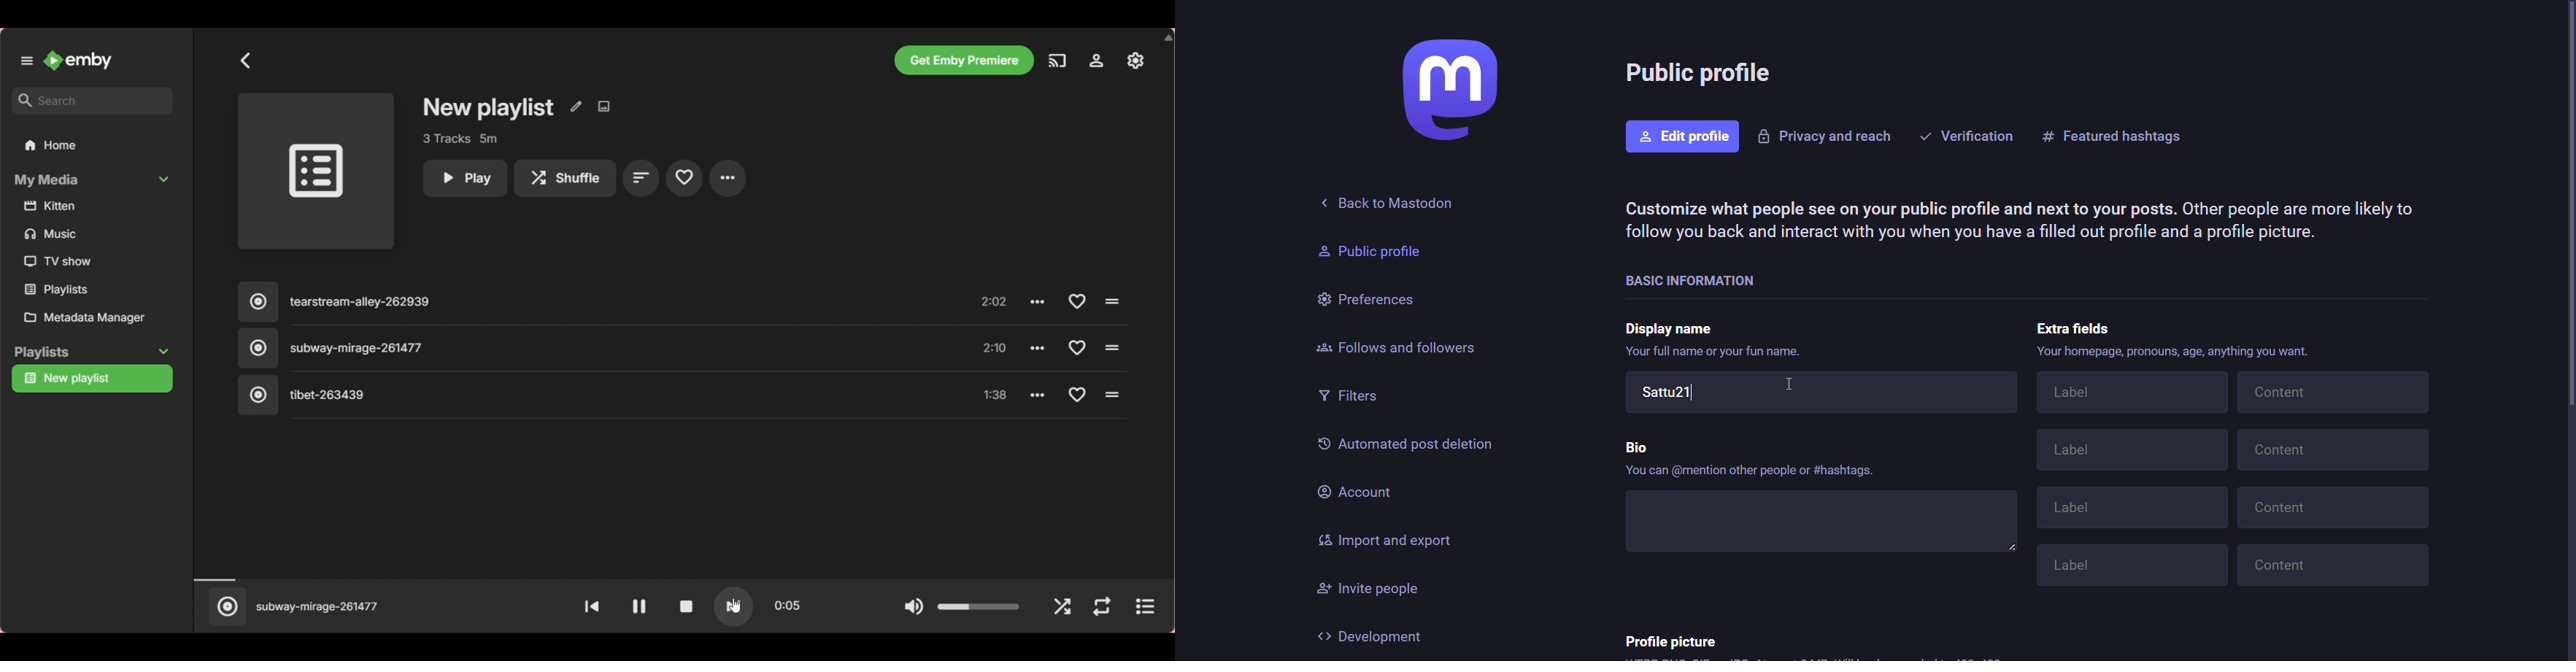 The height and width of the screenshot is (672, 2576). I want to click on Customize what people see on your public profile and next to your posts. Other people are more likely to
follow you back and interact with you when you have a filled out profile and a profile picture., so click(2019, 221).